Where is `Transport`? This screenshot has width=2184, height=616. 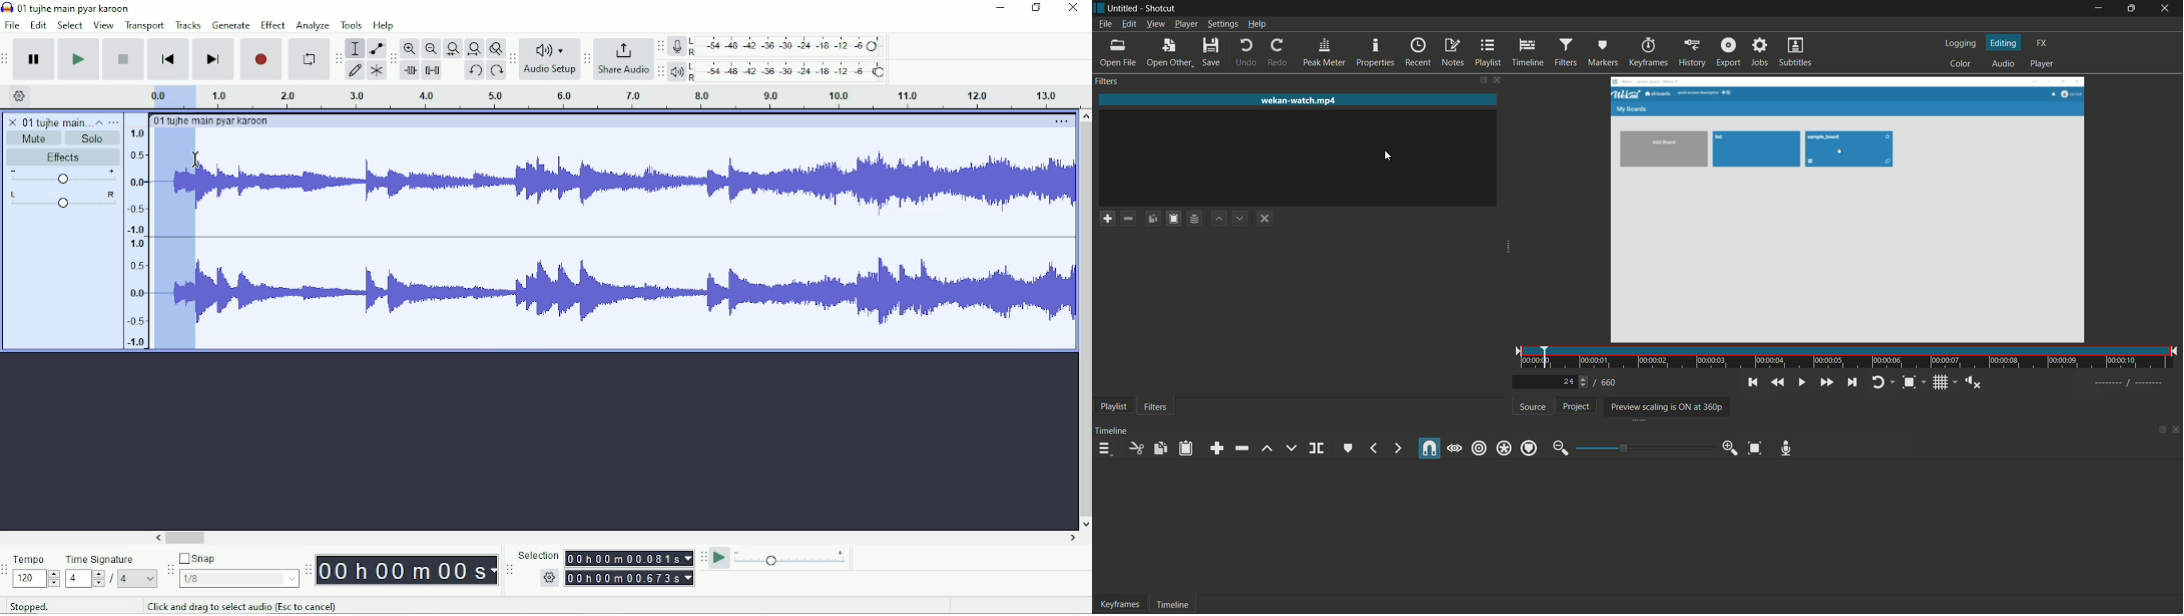
Transport is located at coordinates (145, 26).